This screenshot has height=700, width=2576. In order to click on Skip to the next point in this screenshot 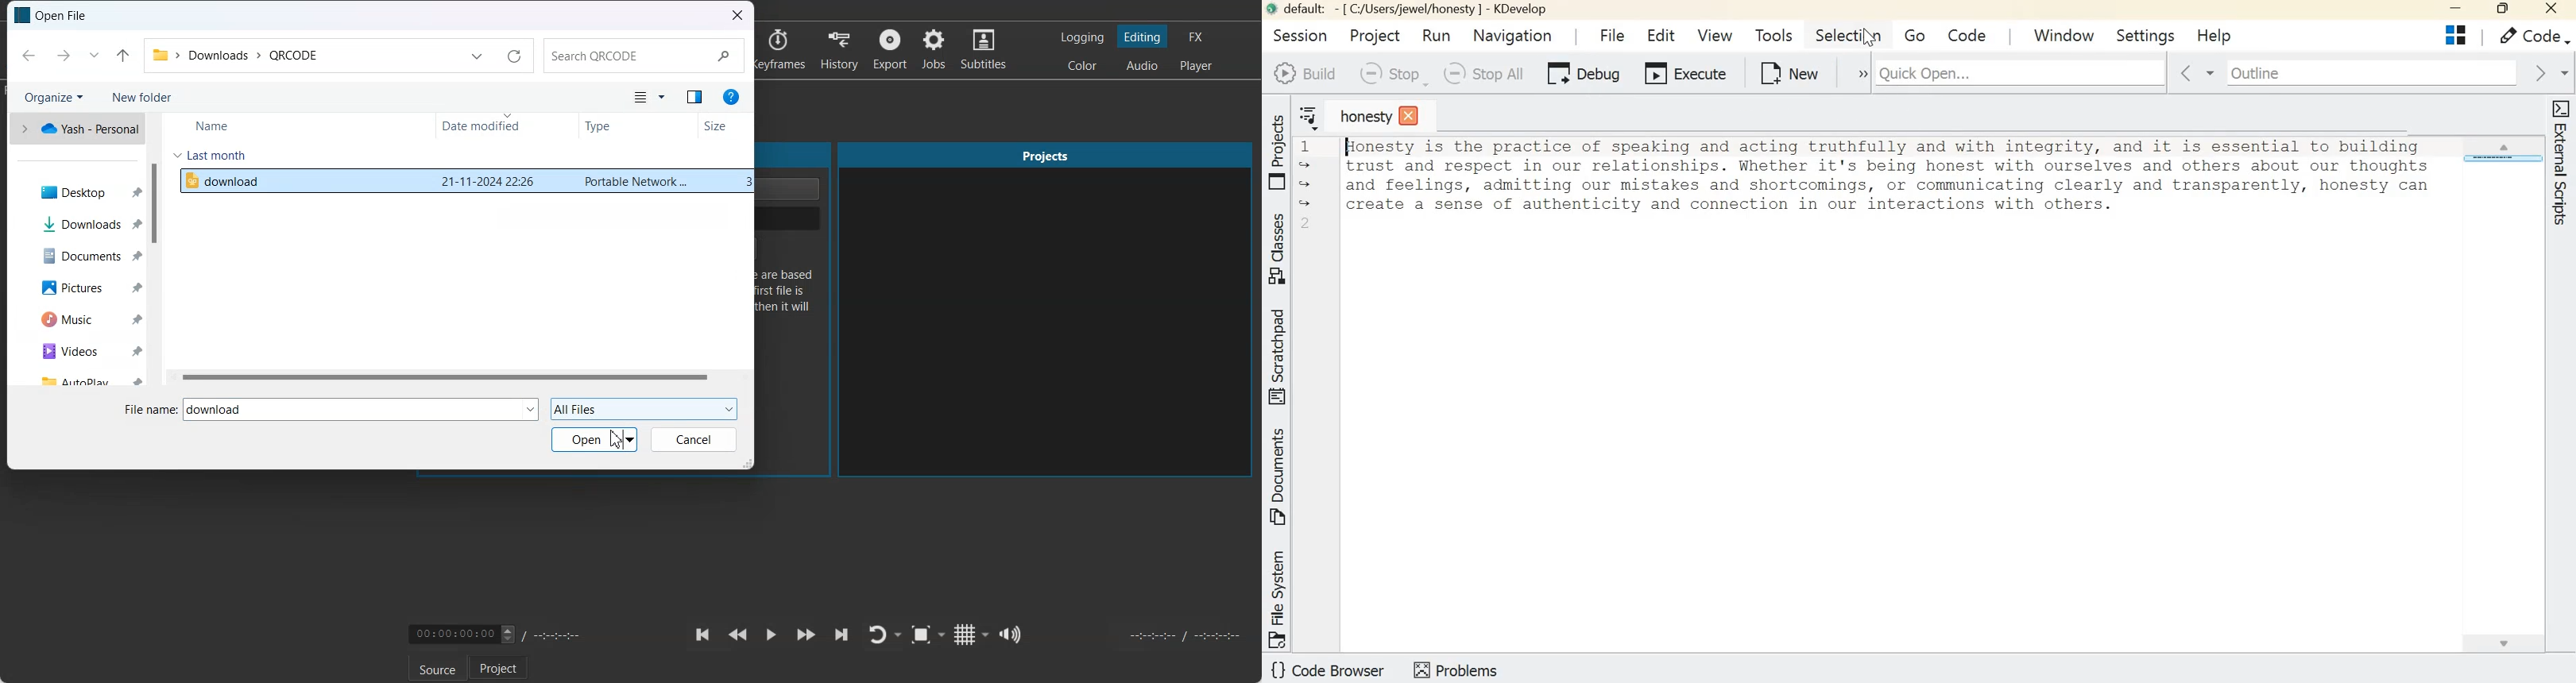, I will do `click(841, 634)`.